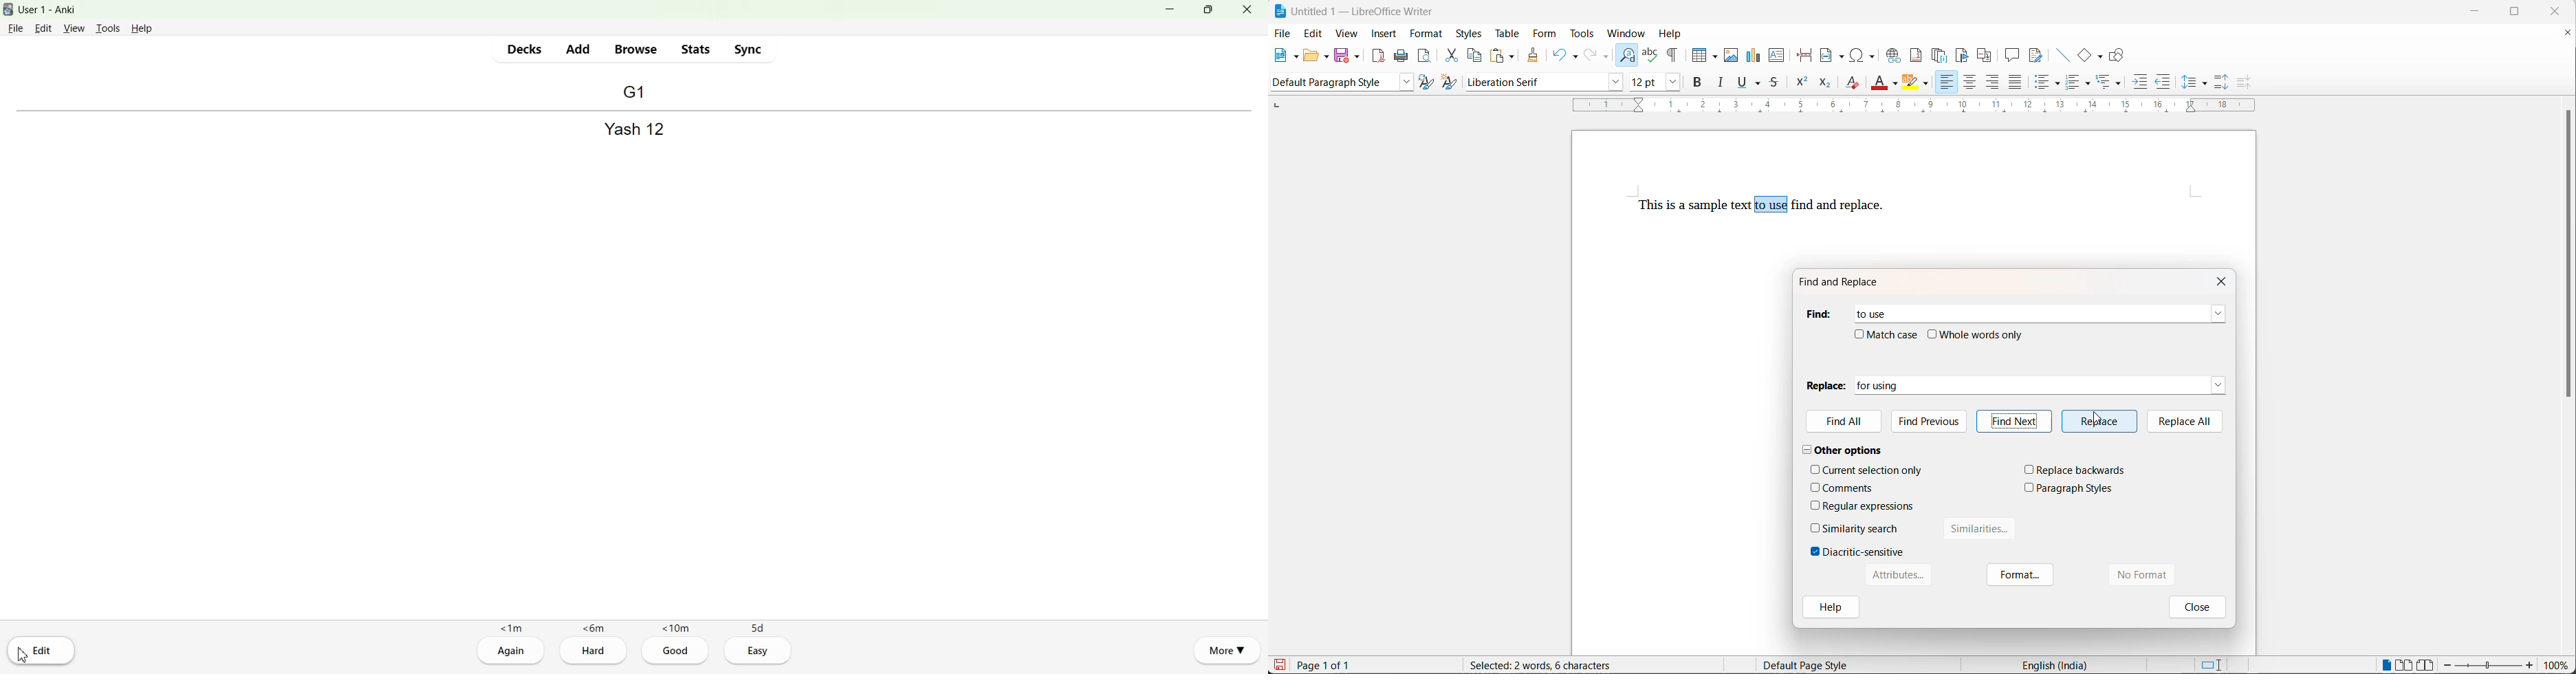 The width and height of the screenshot is (2576, 700). Describe the element at coordinates (1228, 649) in the screenshot. I see `More` at that location.